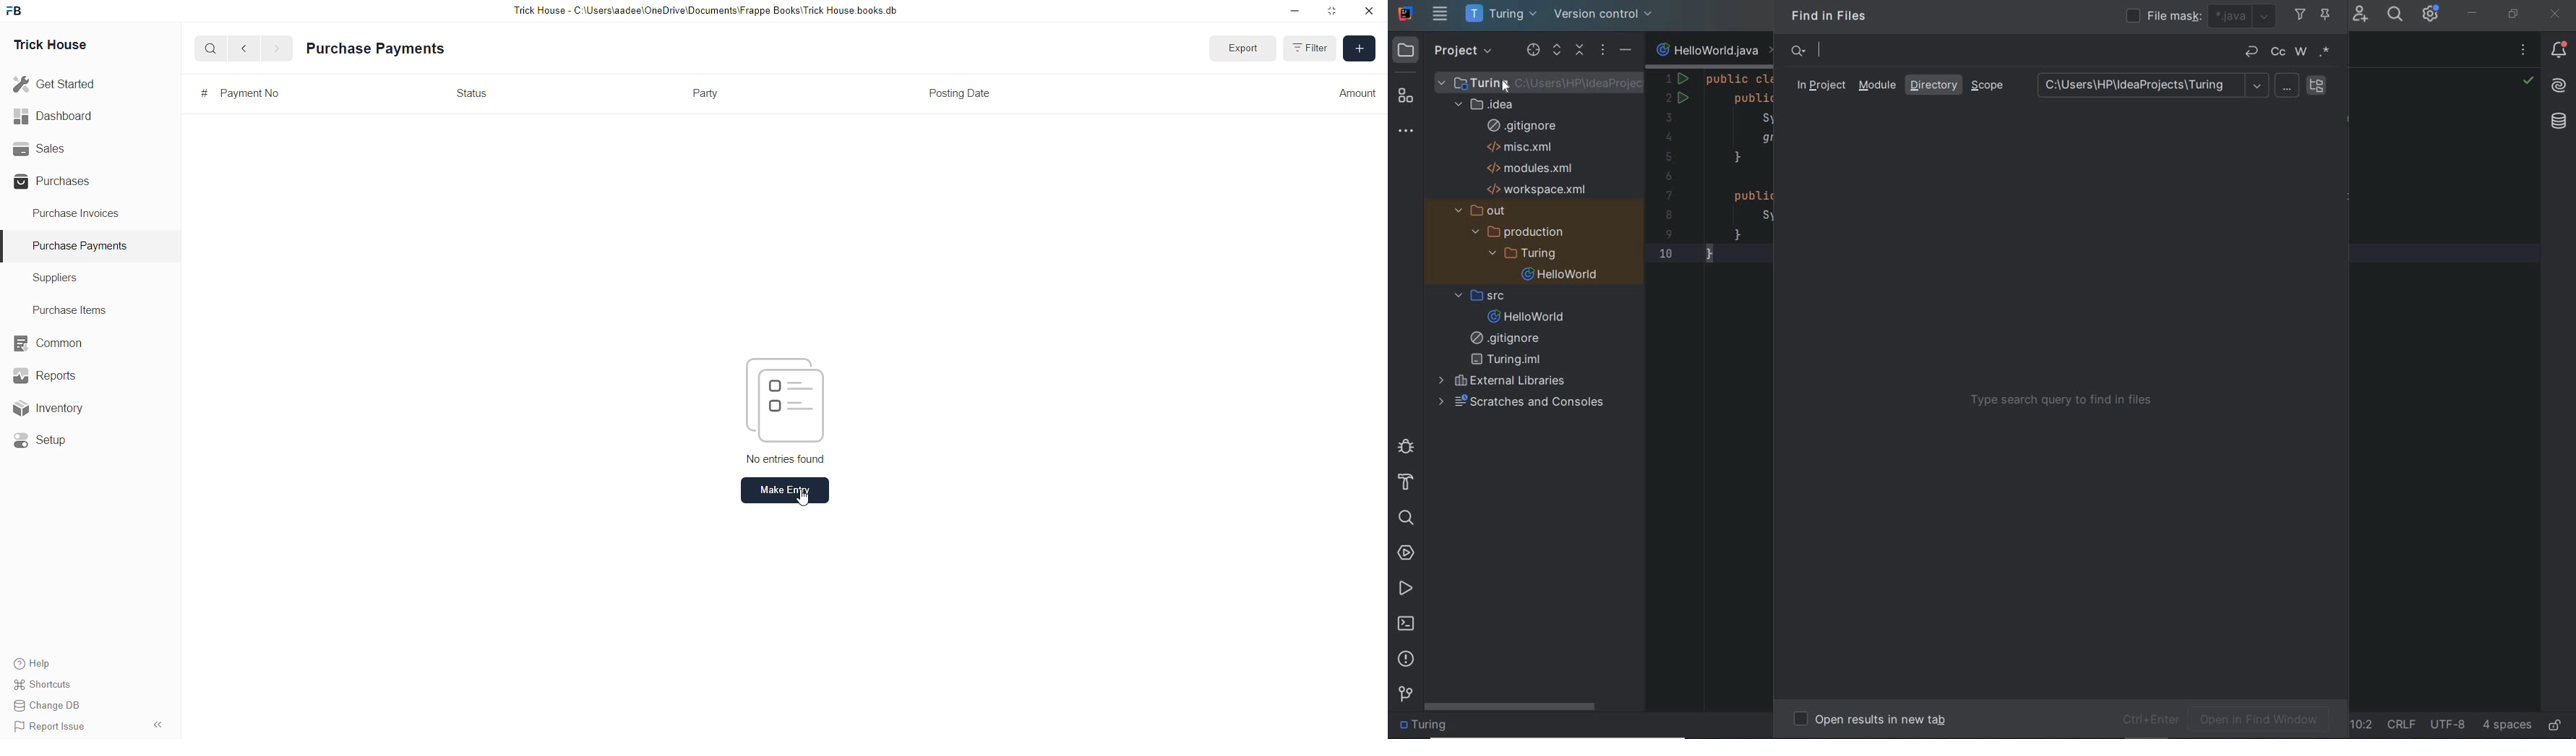 The width and height of the screenshot is (2576, 756). What do you see at coordinates (802, 500) in the screenshot?
I see `cursor` at bounding box center [802, 500].